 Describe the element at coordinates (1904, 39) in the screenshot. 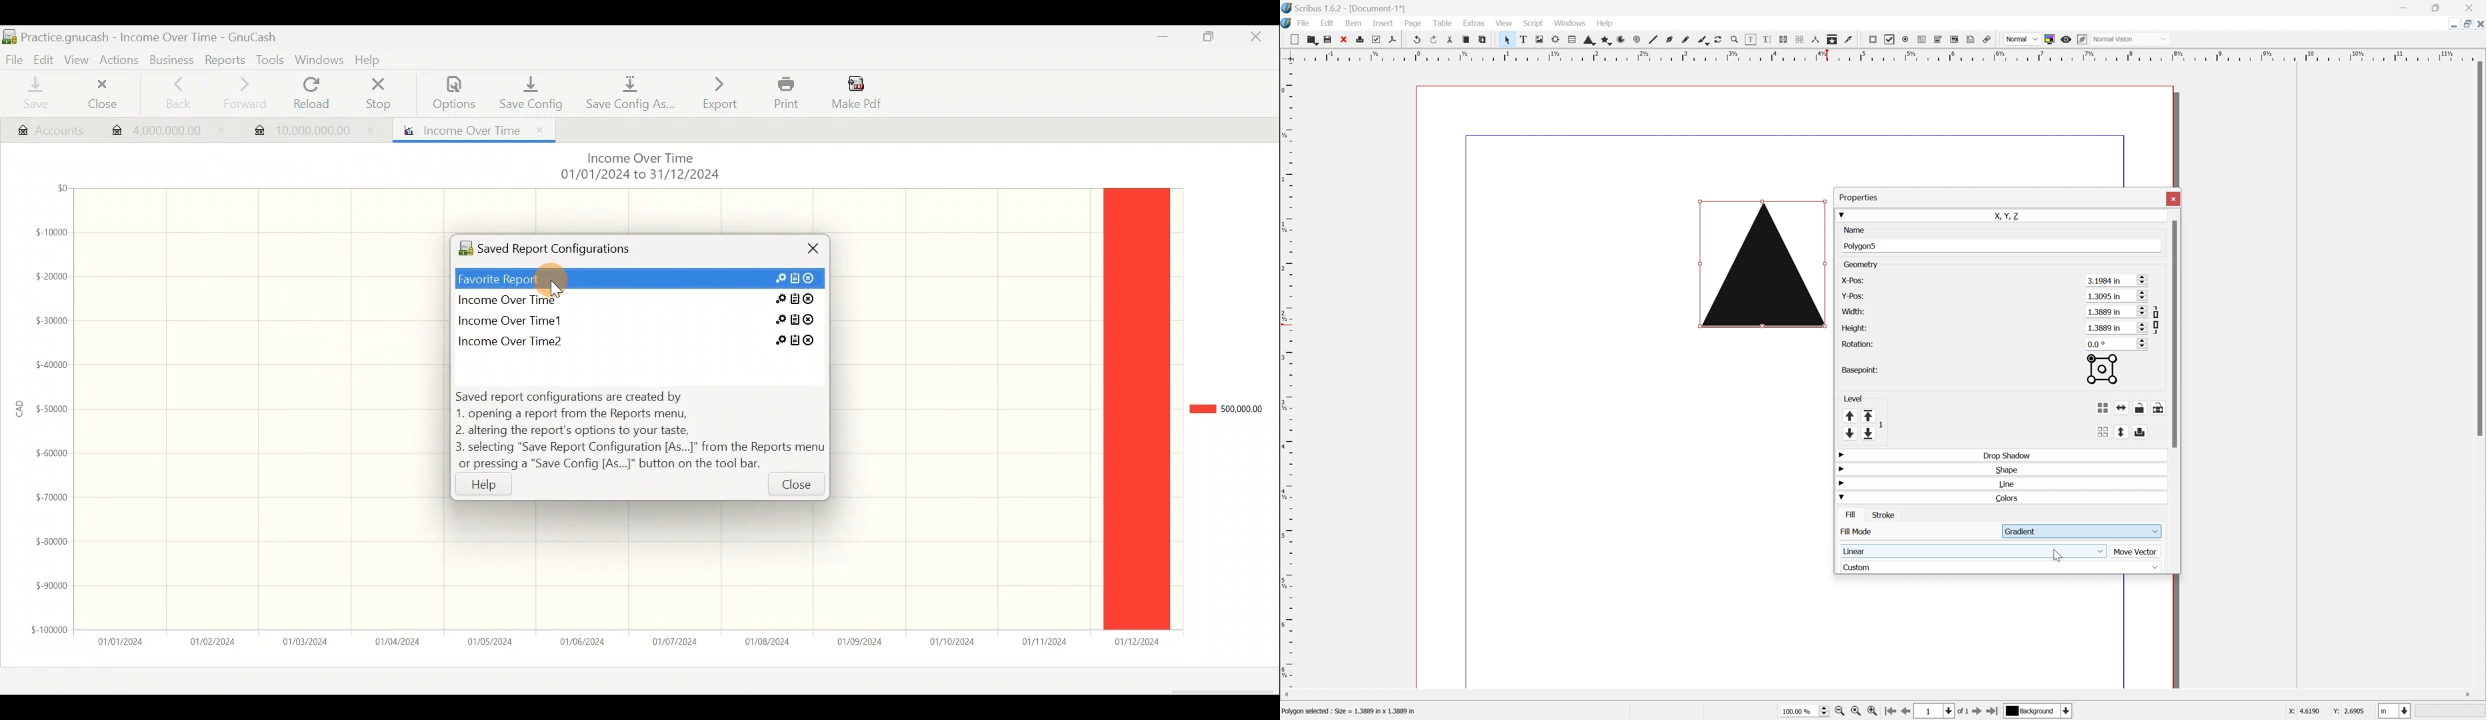

I see `PDF radio button` at that location.